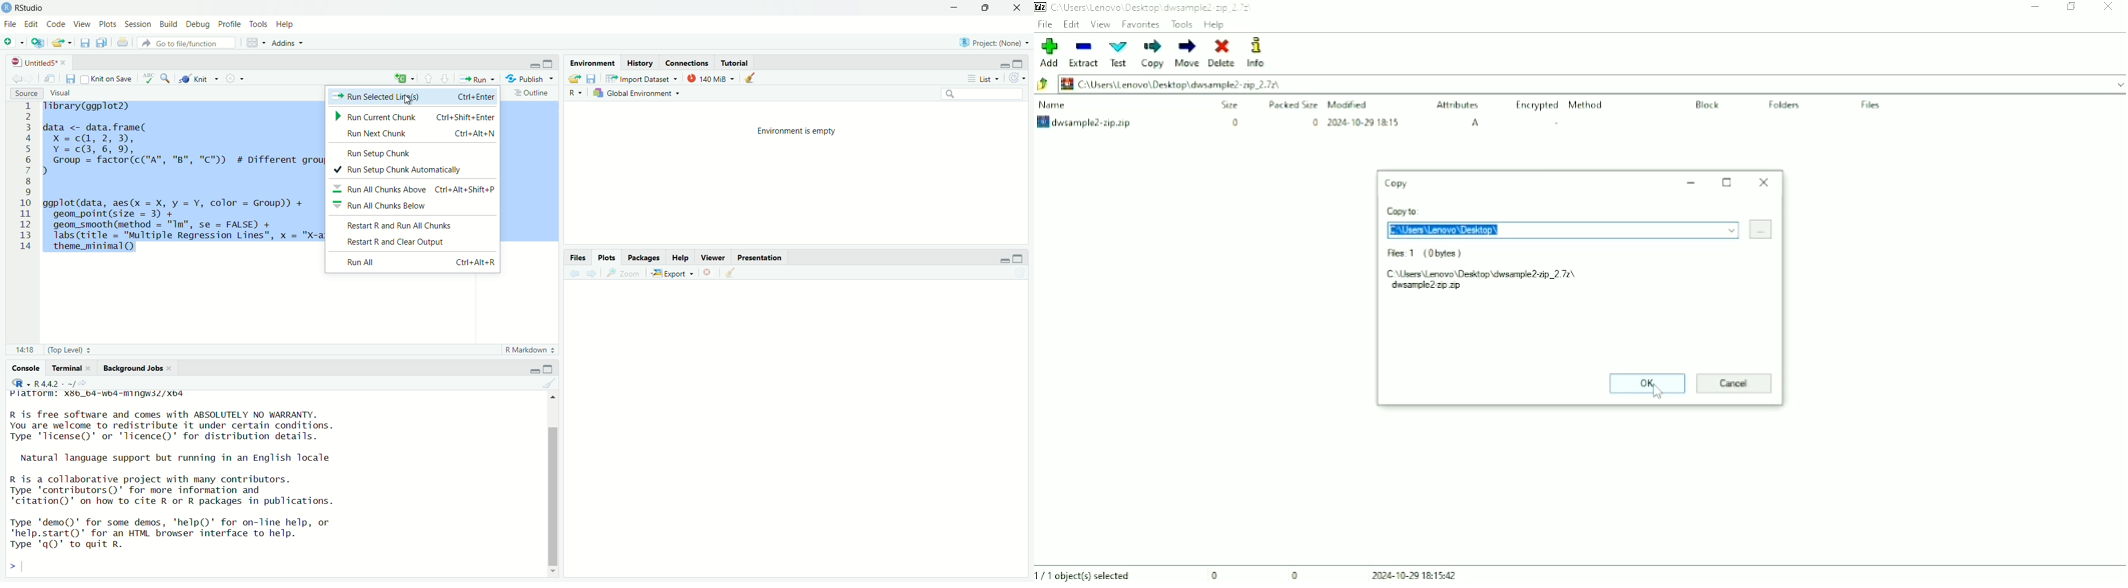  I want to click on Restart R and Clear Output, so click(401, 244).